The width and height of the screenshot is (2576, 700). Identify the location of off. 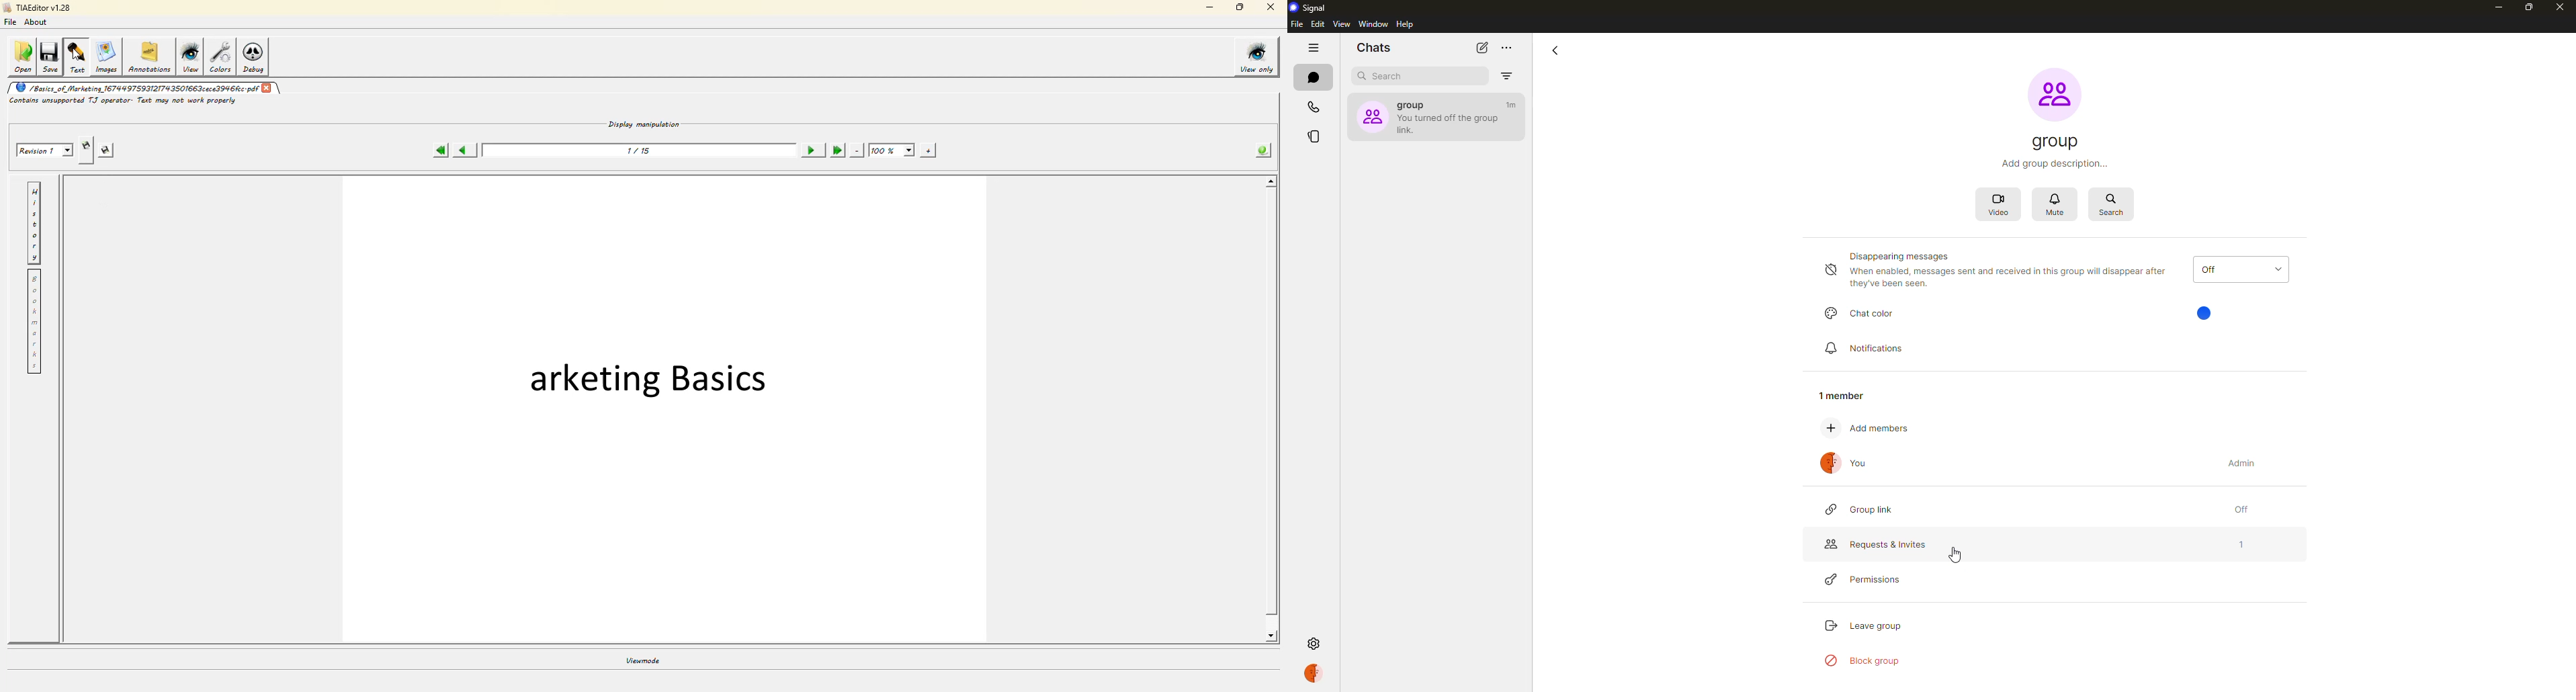
(2240, 269).